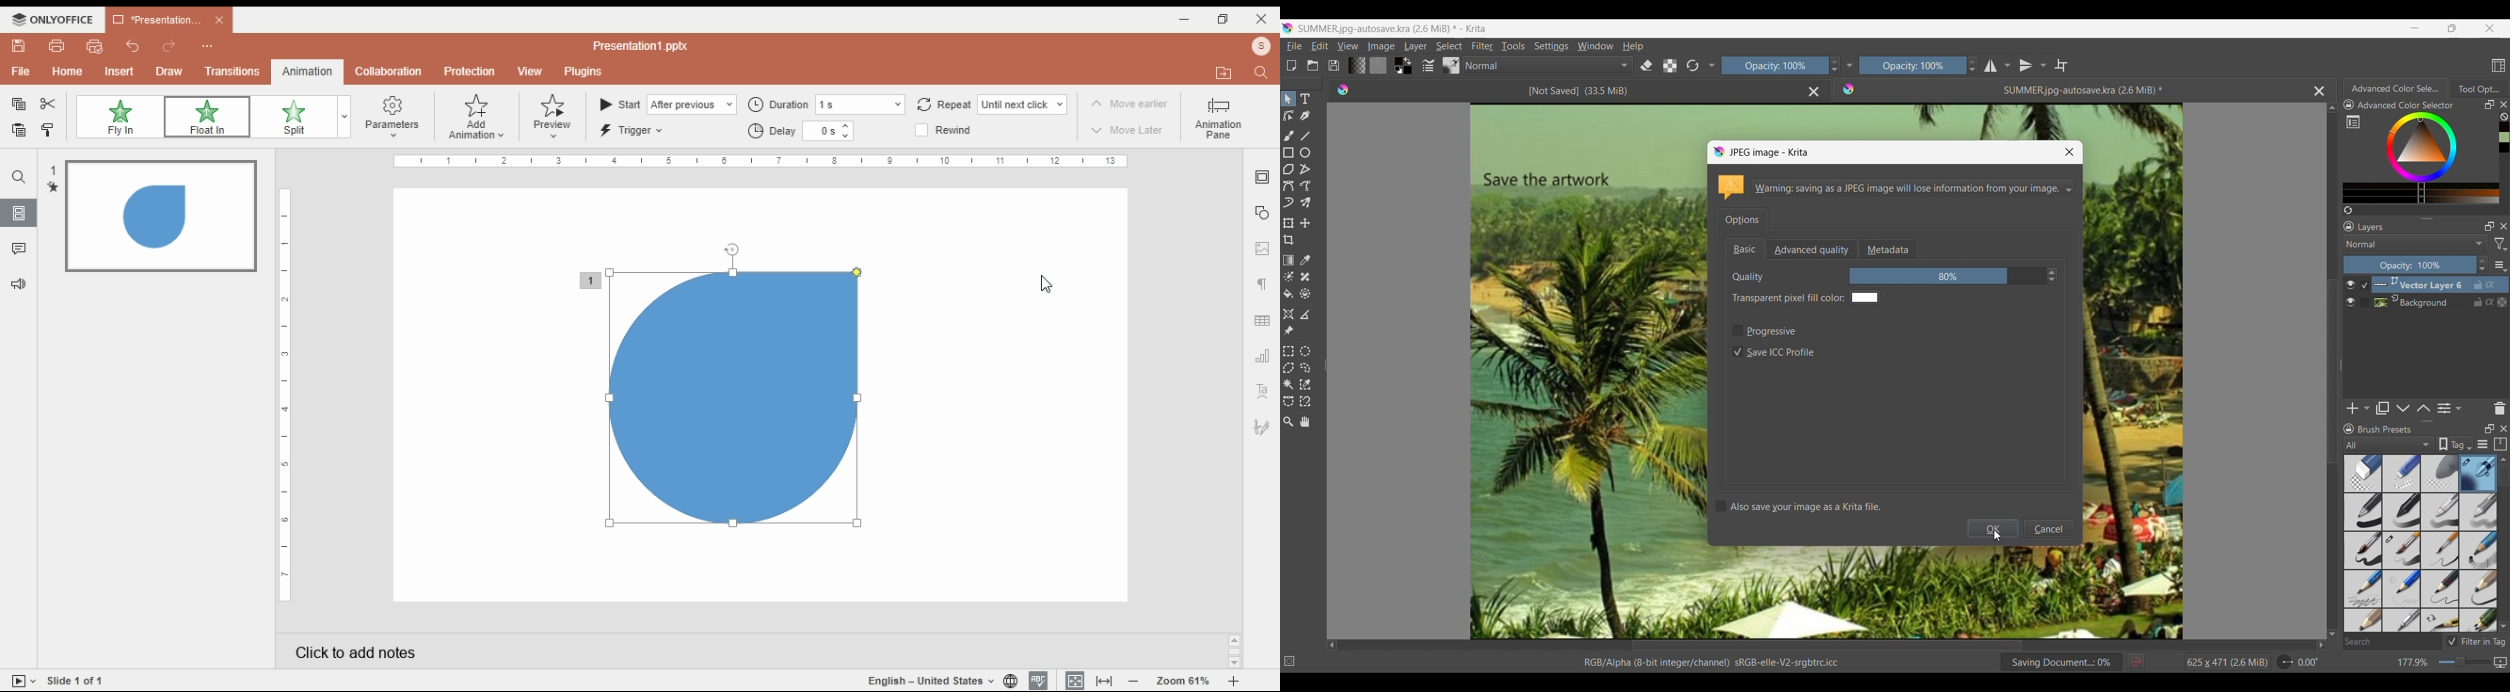  I want to click on move earlier, so click(1128, 105).